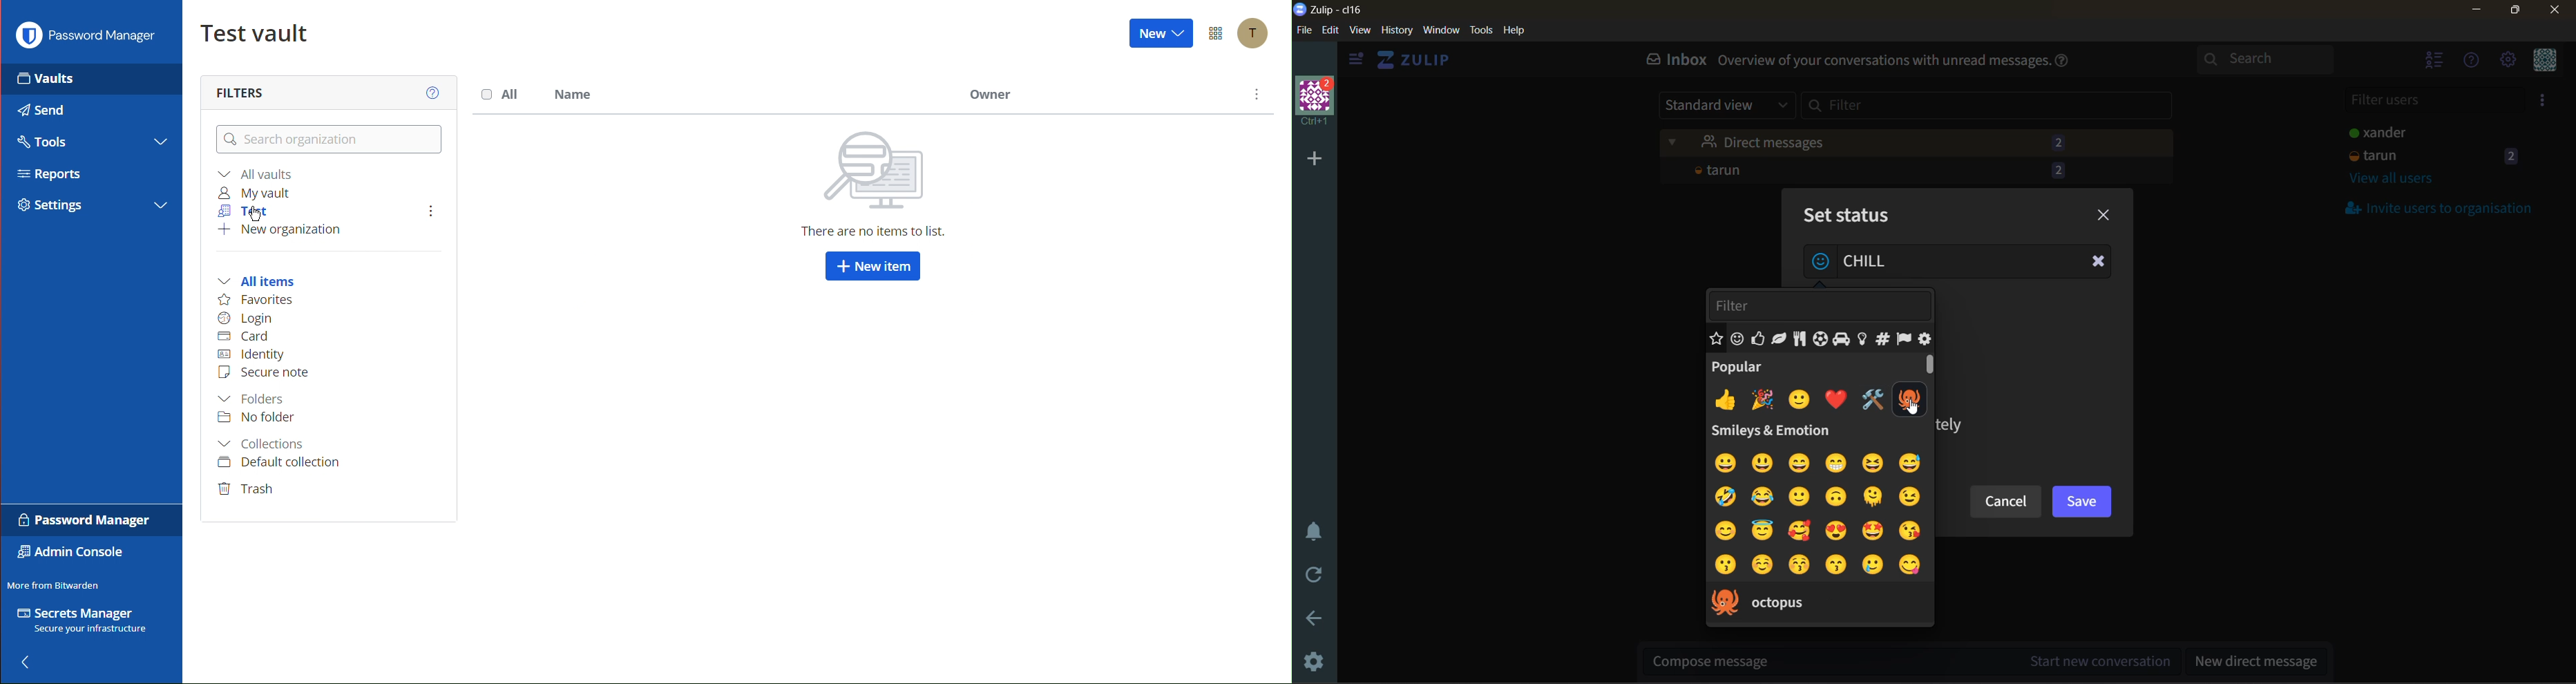 Image resolution: width=2576 pixels, height=700 pixels. I want to click on Send, so click(46, 113).